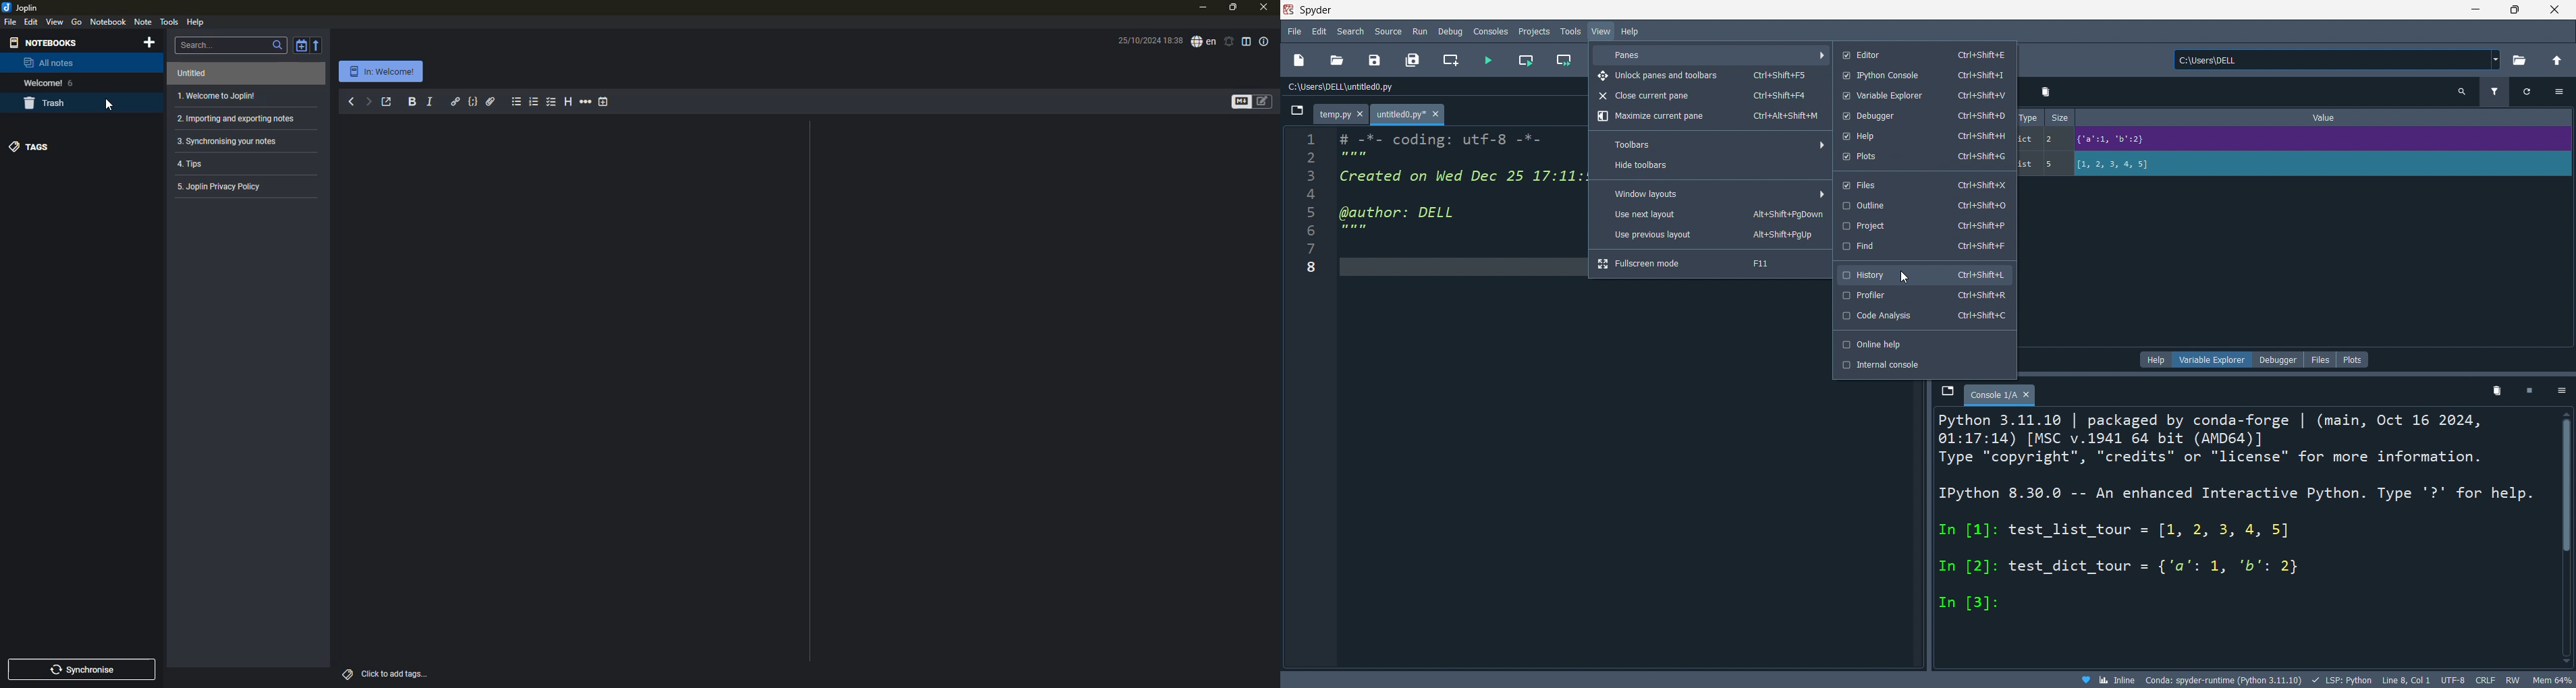 This screenshot has height=700, width=2576. What do you see at coordinates (569, 101) in the screenshot?
I see `heading` at bounding box center [569, 101].